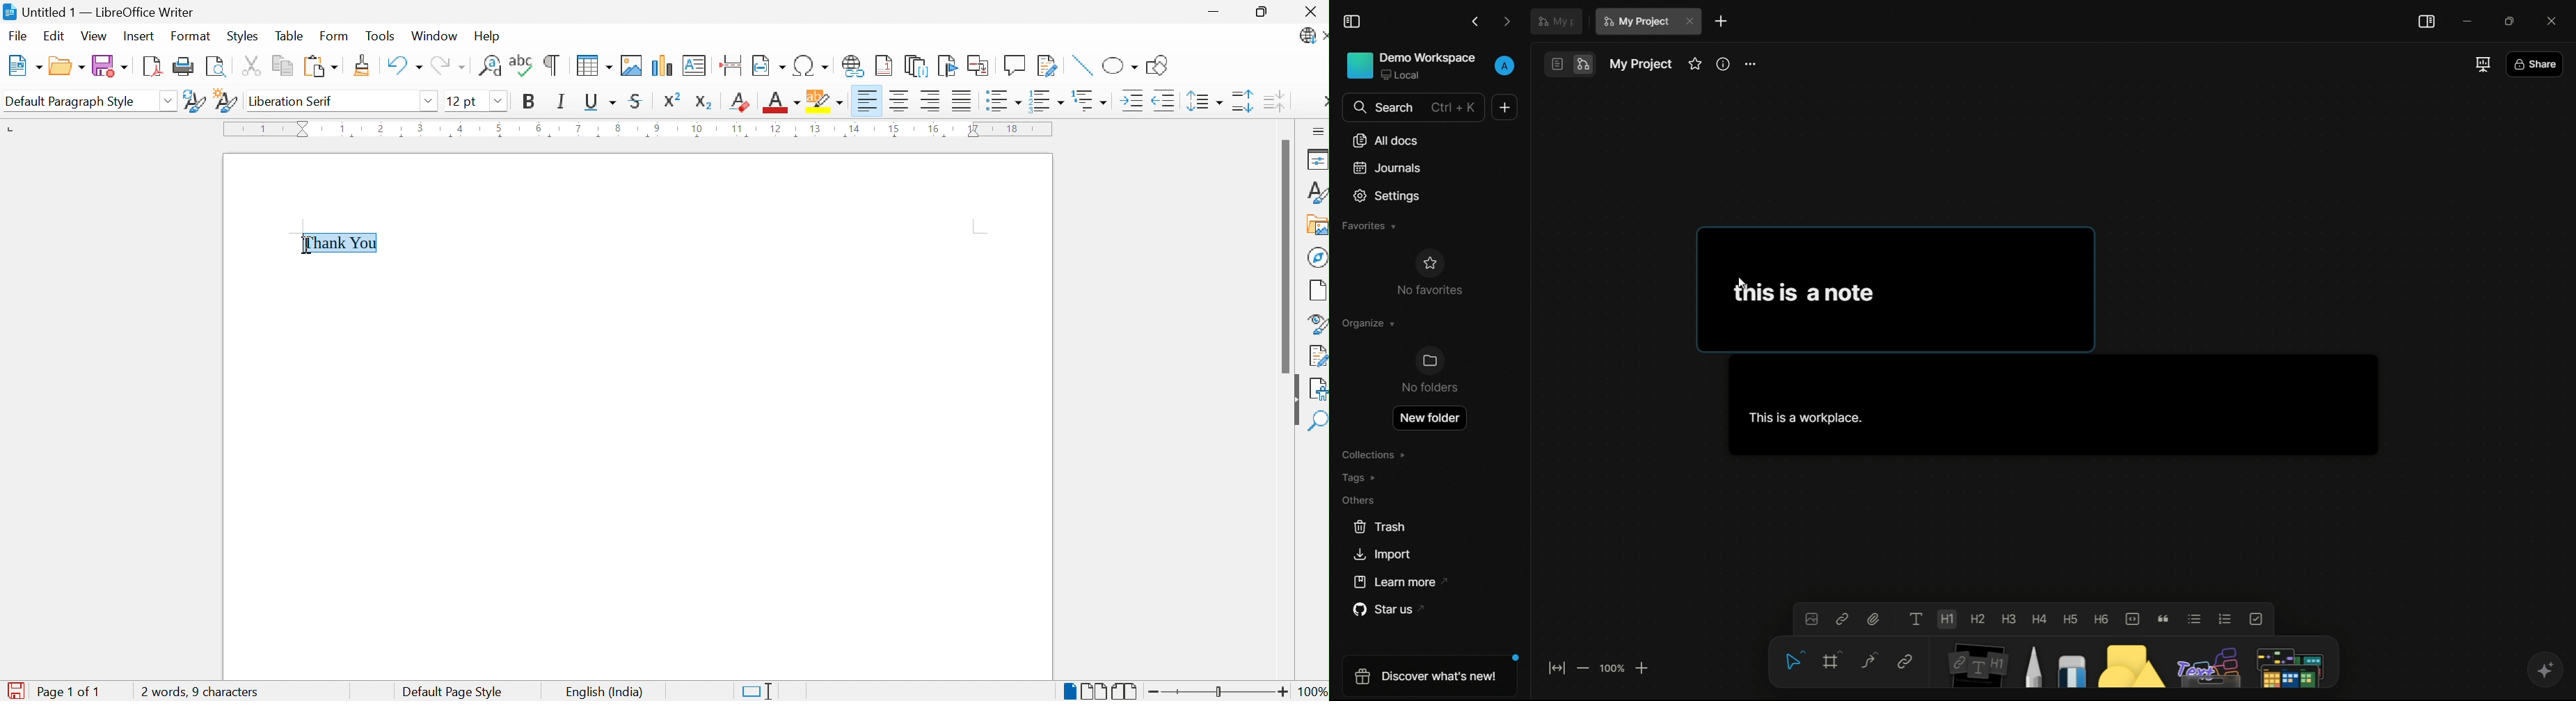 The width and height of the screenshot is (2576, 728). Describe the element at coordinates (884, 66) in the screenshot. I see `Insert Footnote` at that location.